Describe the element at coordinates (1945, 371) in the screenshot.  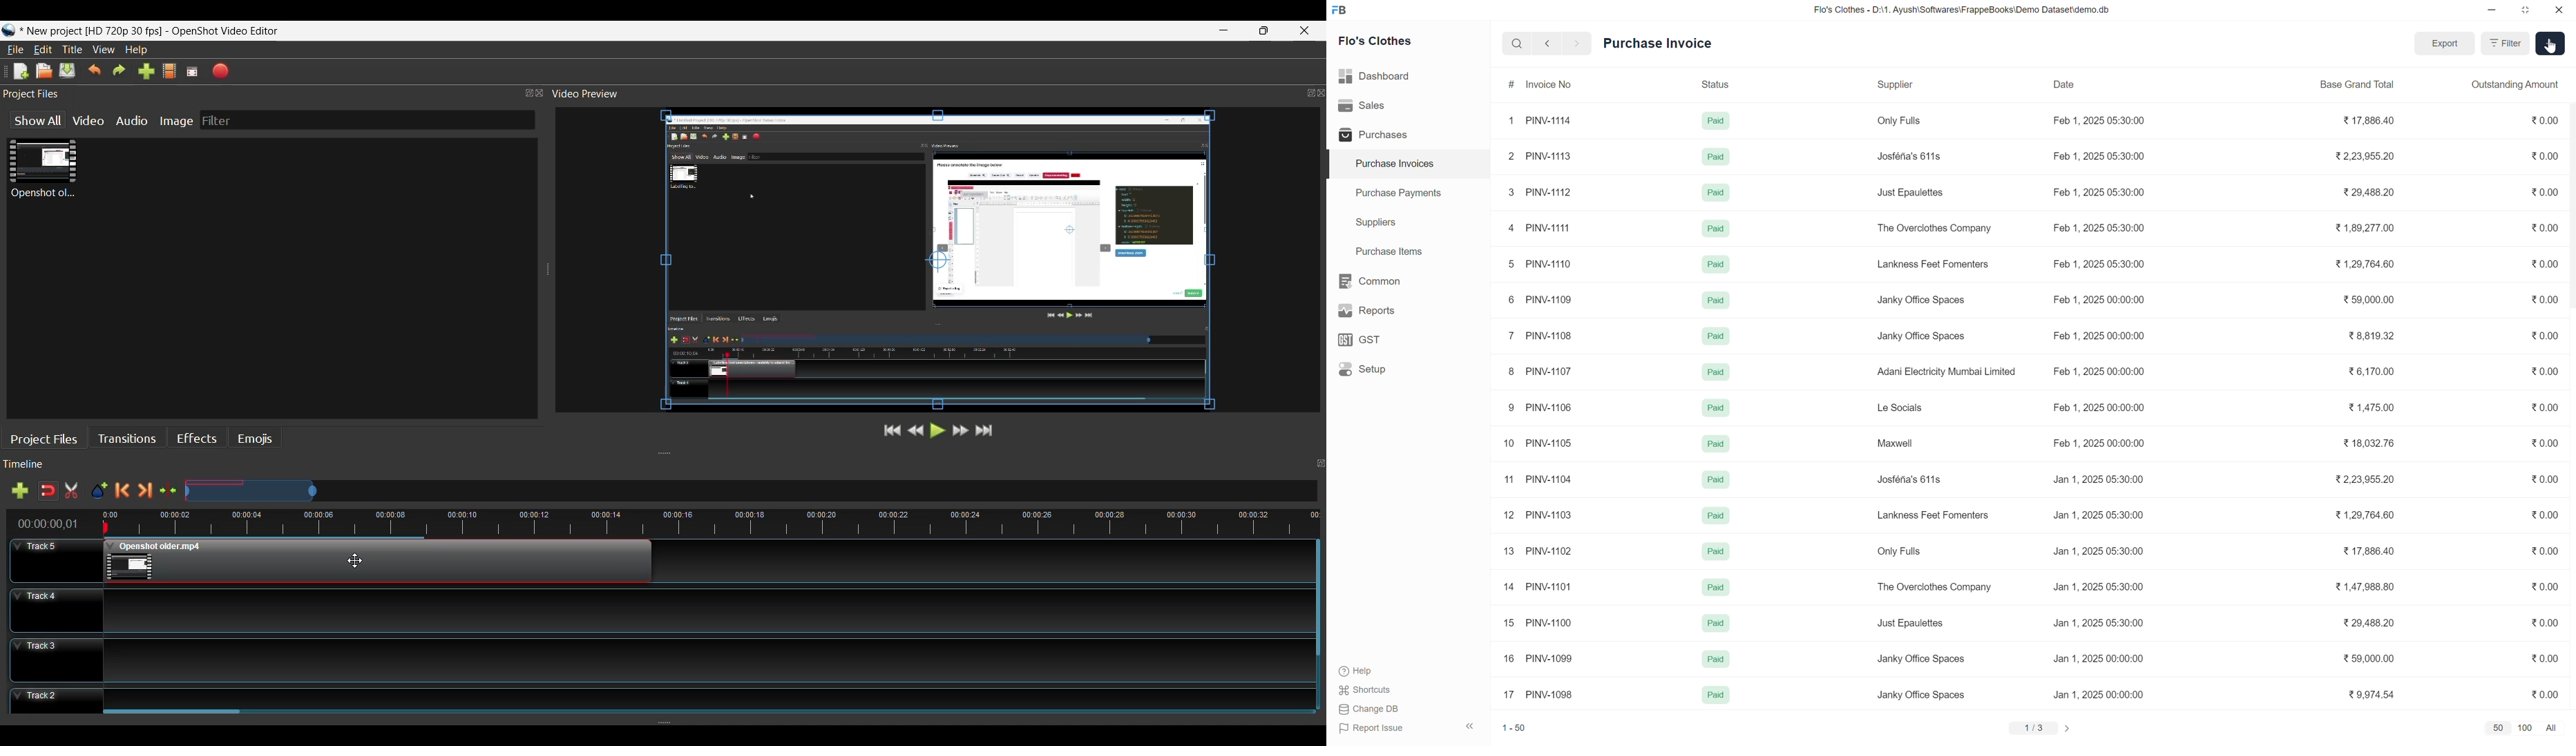
I see `Adani Electricity Mumbai Limited` at that location.